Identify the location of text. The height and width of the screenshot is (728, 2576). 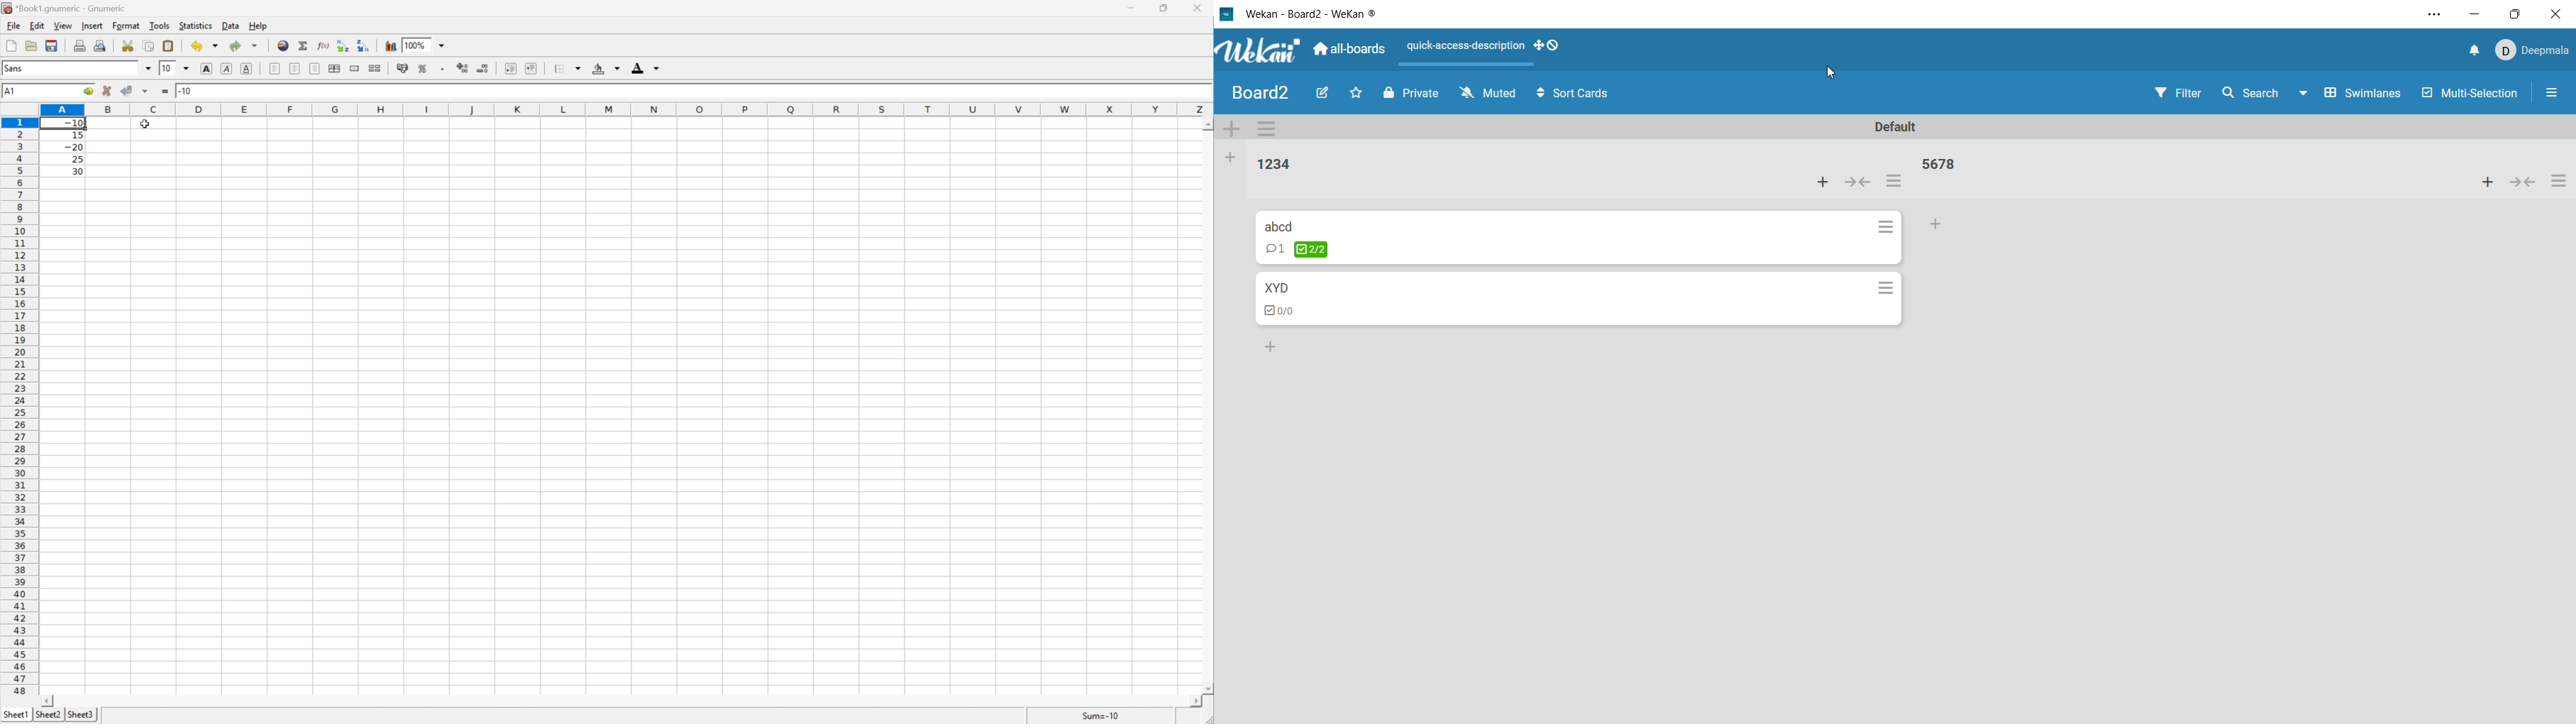
(1467, 47).